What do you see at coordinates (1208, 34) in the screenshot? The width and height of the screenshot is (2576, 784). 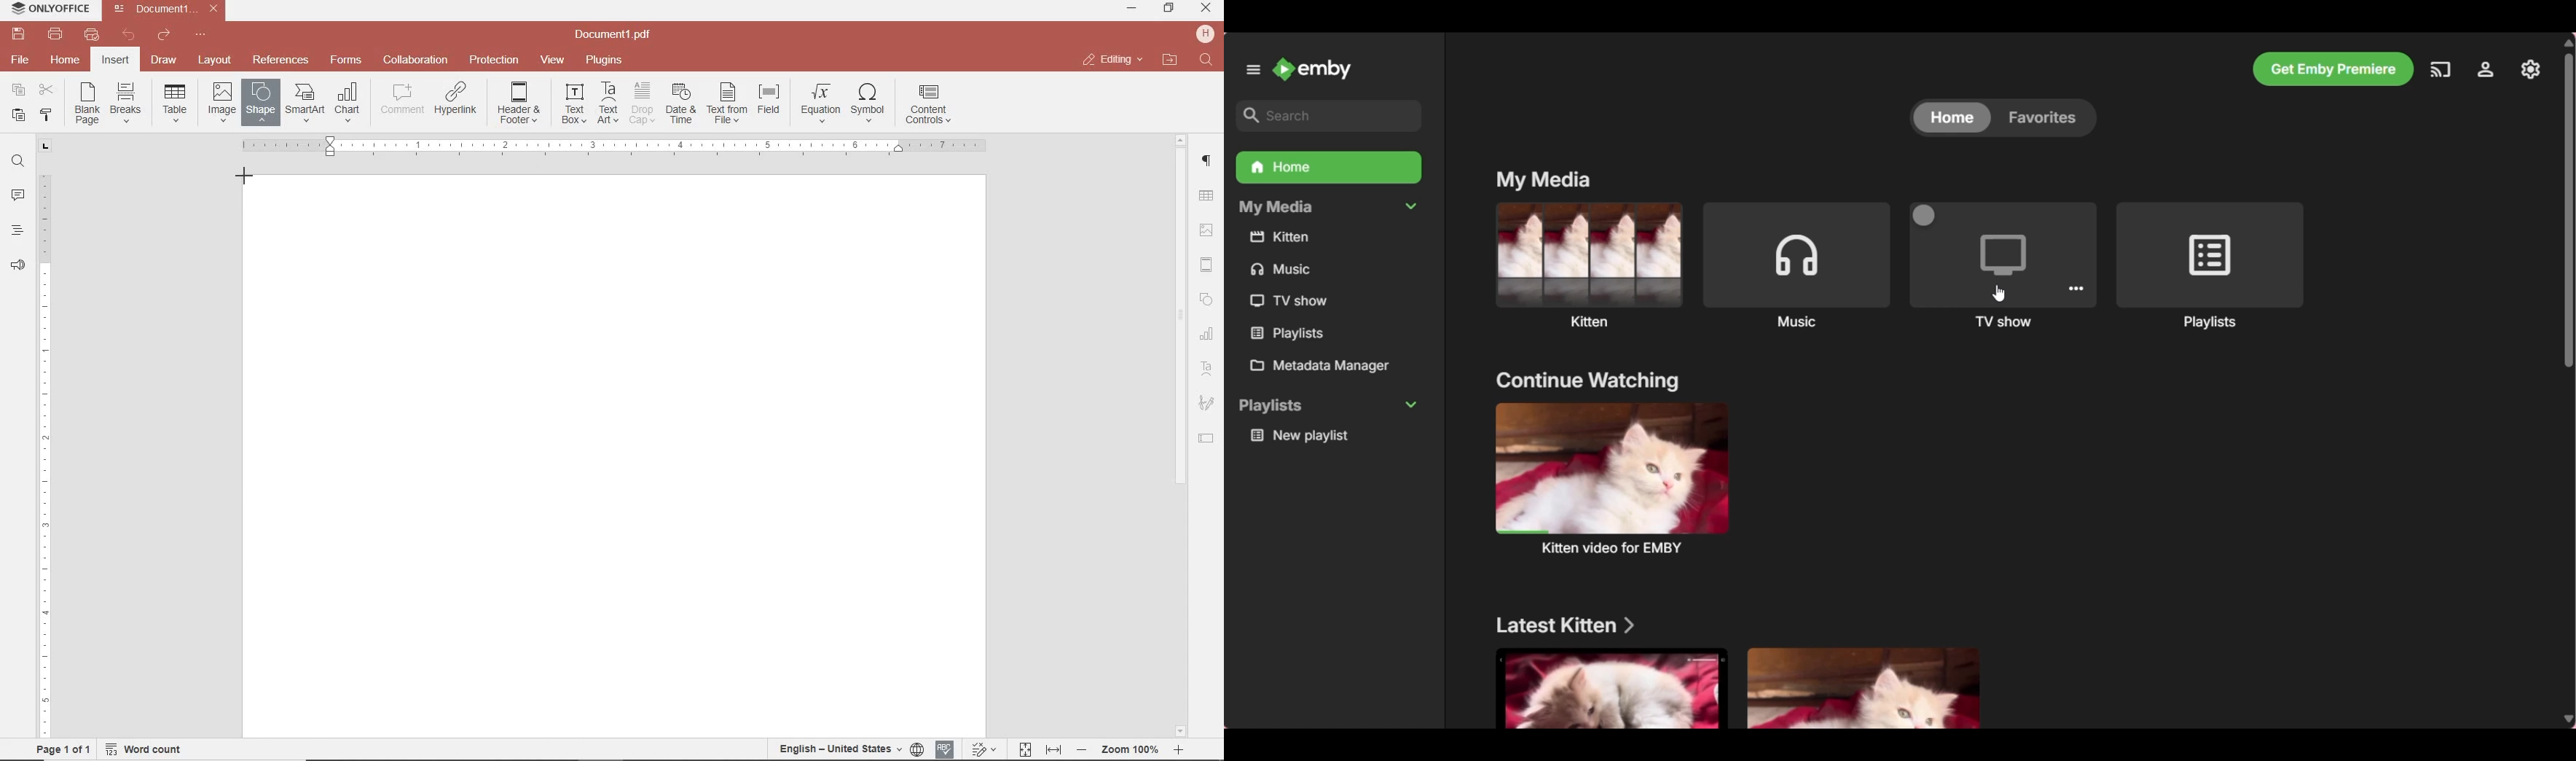 I see `hp` at bounding box center [1208, 34].